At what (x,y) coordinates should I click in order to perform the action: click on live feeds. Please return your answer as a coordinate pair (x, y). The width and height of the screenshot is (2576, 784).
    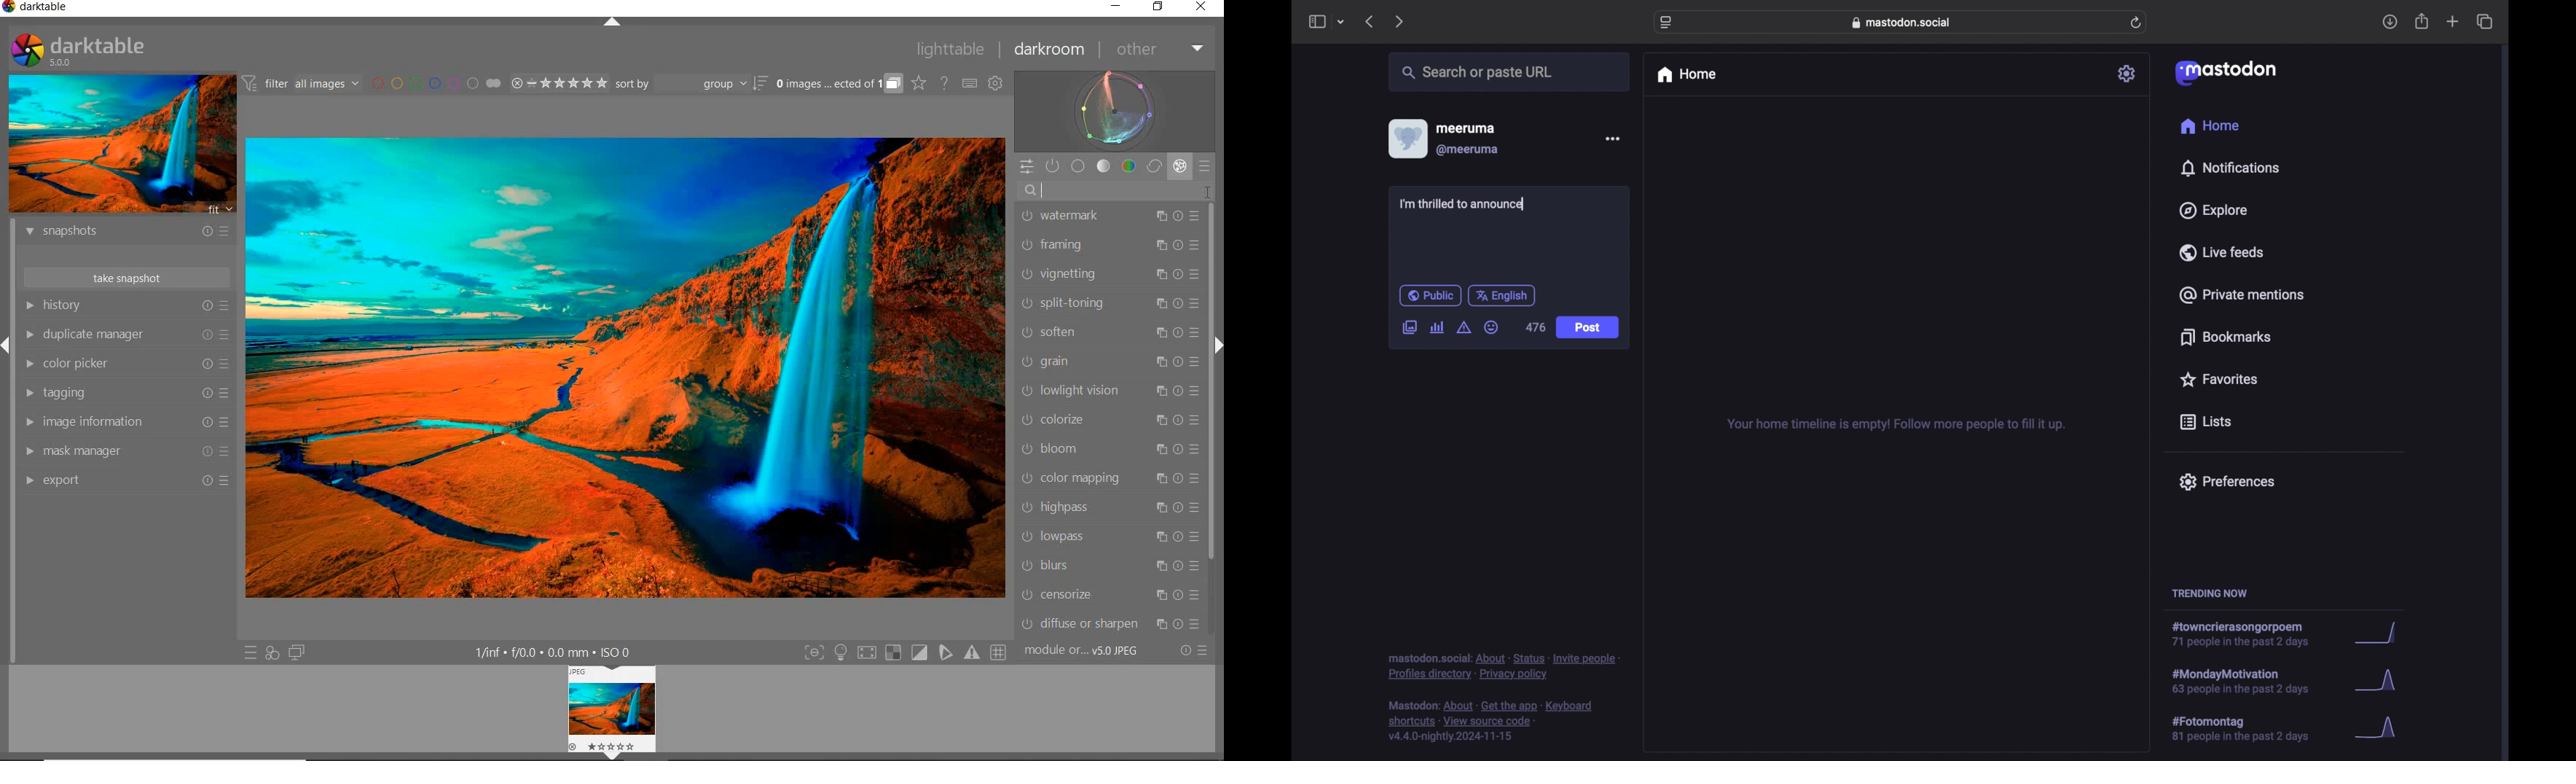
    Looking at the image, I should click on (2220, 252).